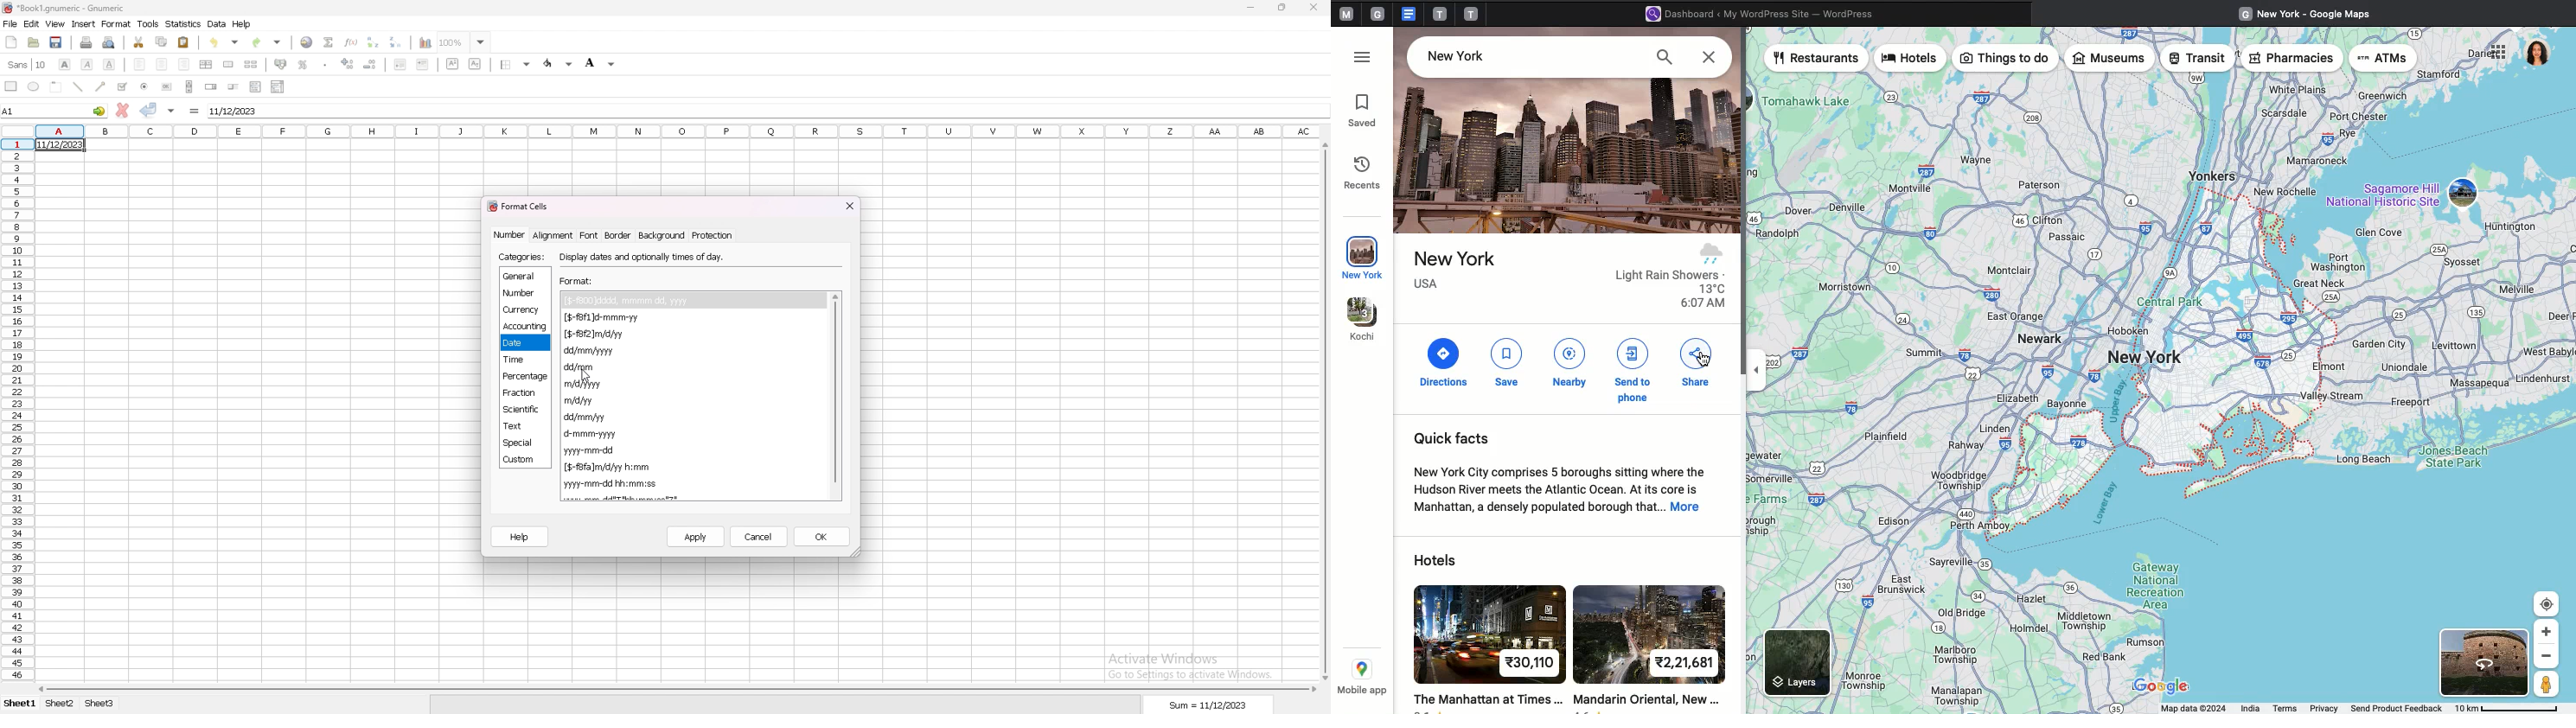 Image resolution: width=2576 pixels, height=728 pixels. Describe the element at coordinates (1569, 361) in the screenshot. I see `Nearby` at that location.